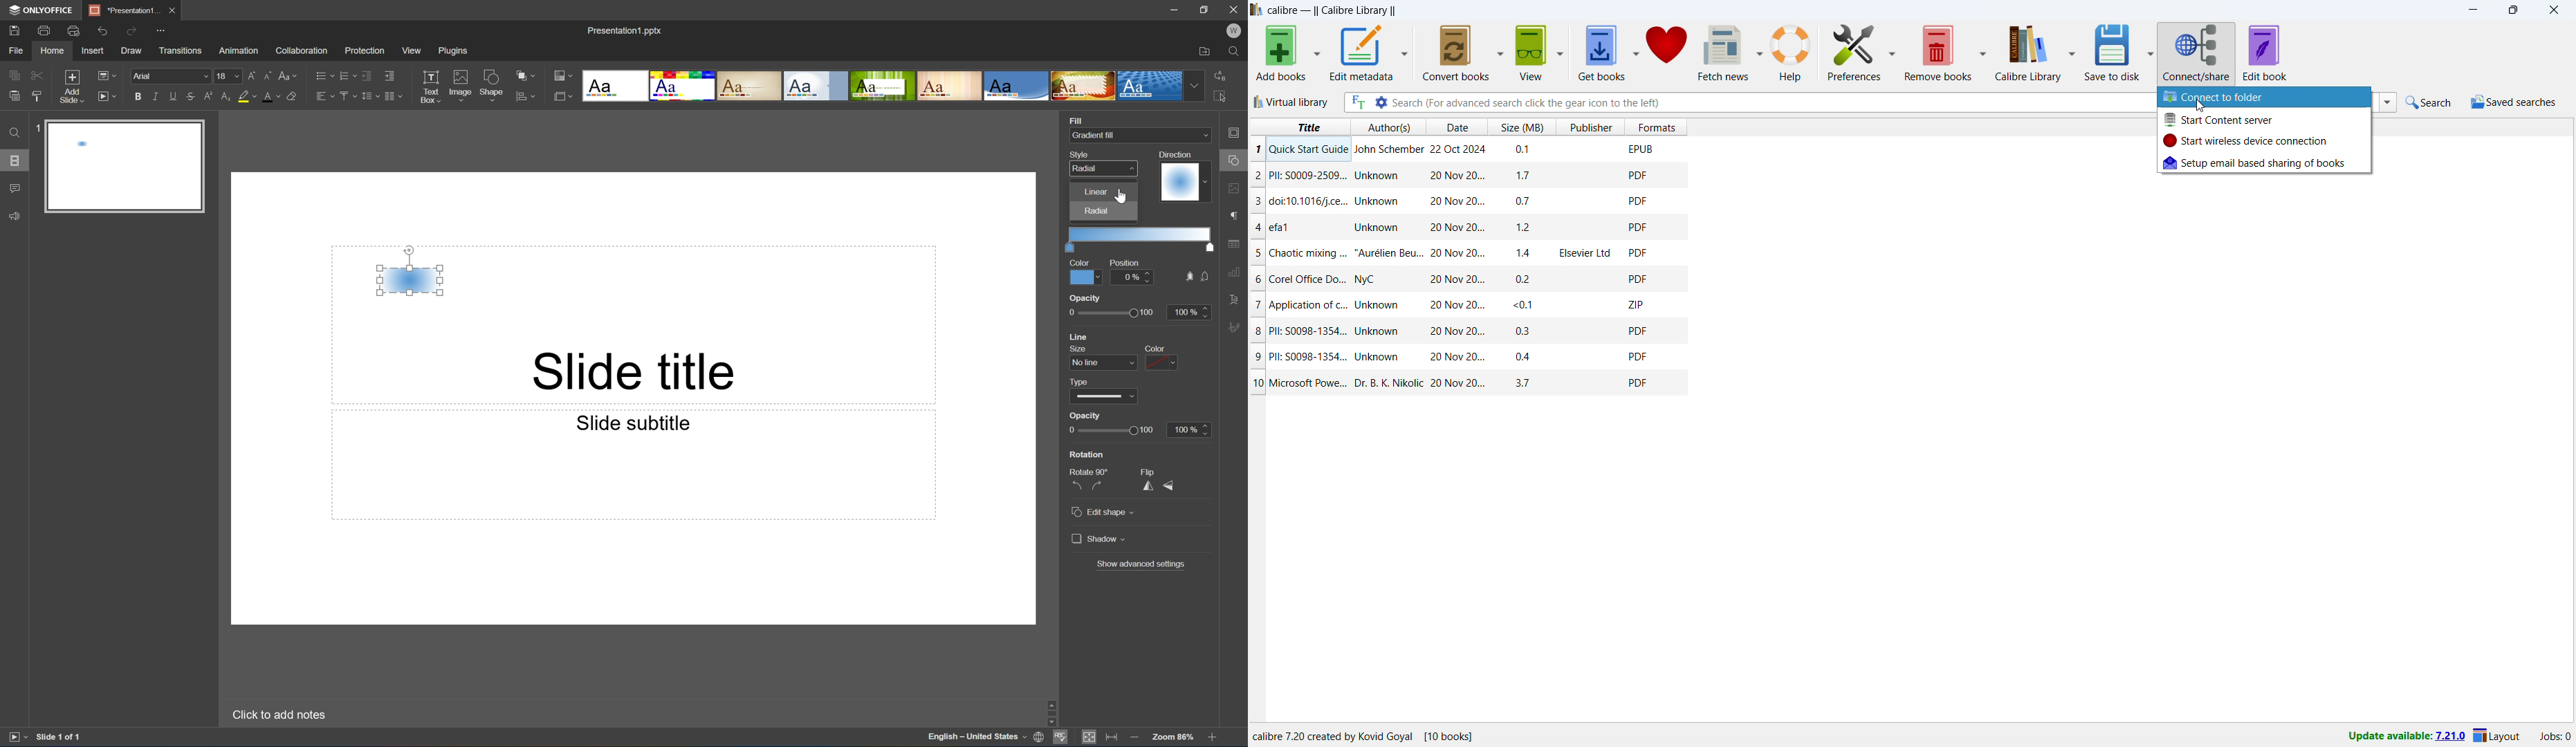 This screenshot has width=2576, height=756. I want to click on Cut, so click(36, 75).